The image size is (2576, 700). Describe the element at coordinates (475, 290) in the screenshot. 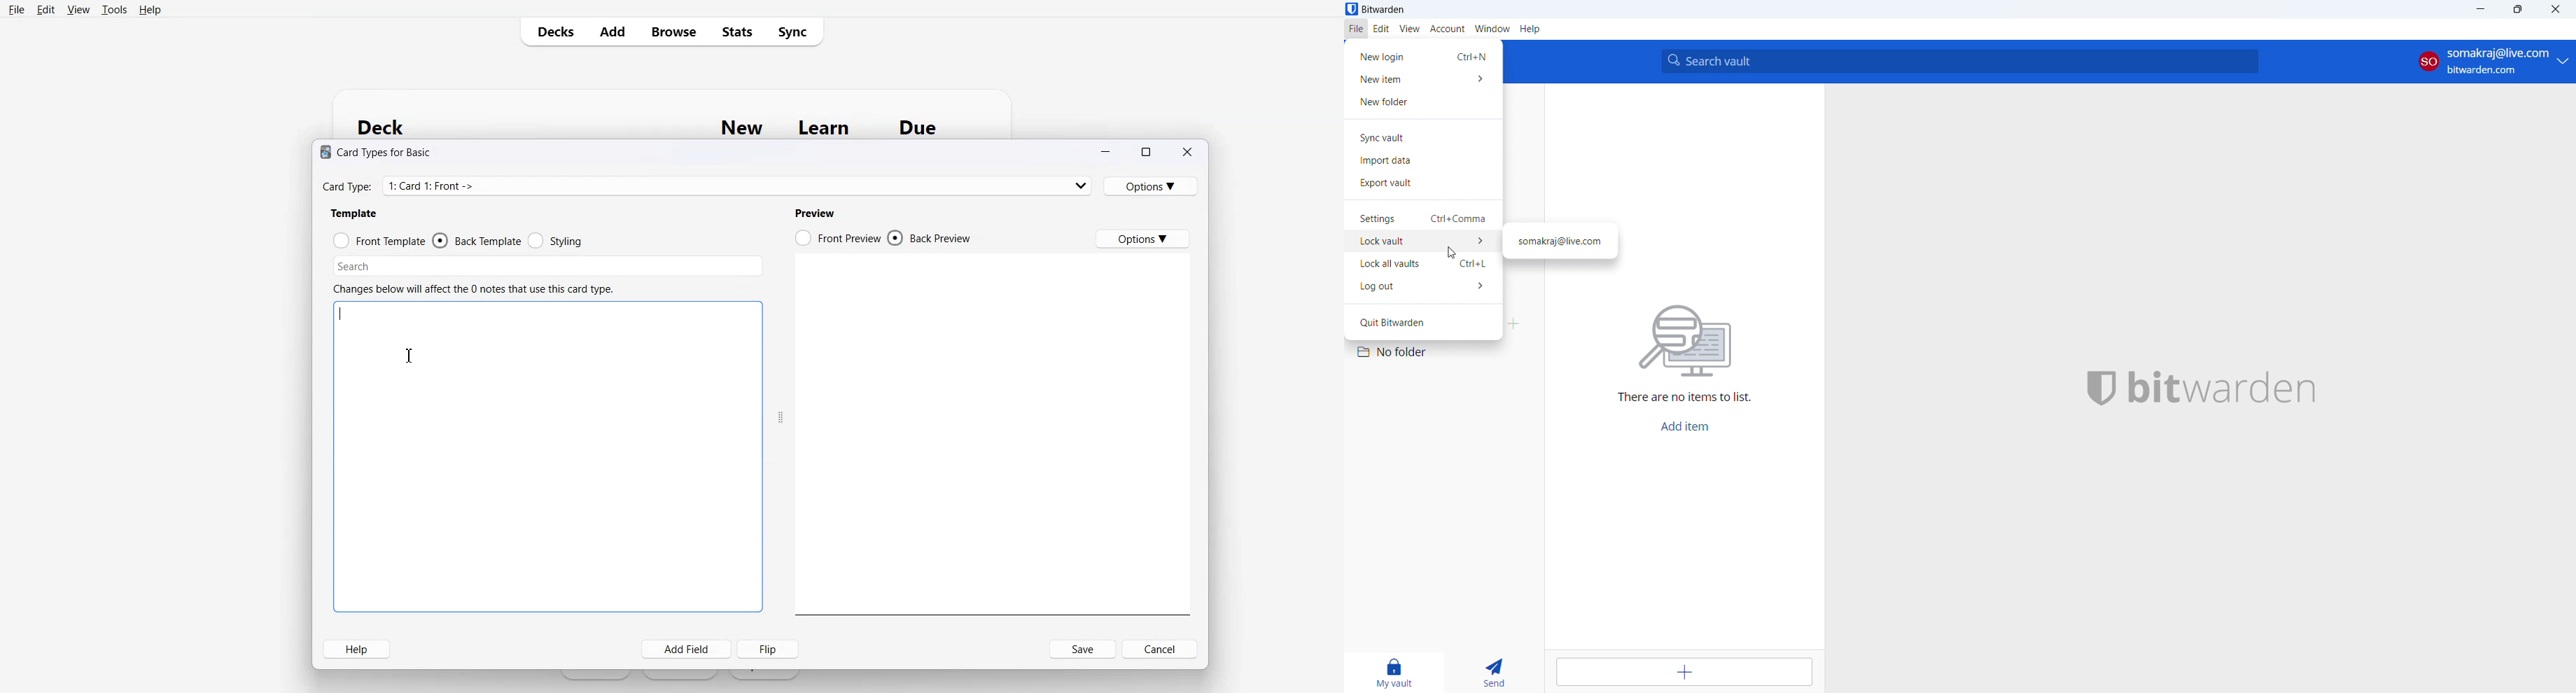

I see `Changes below will affect the 0 notes that use this card type.` at that location.